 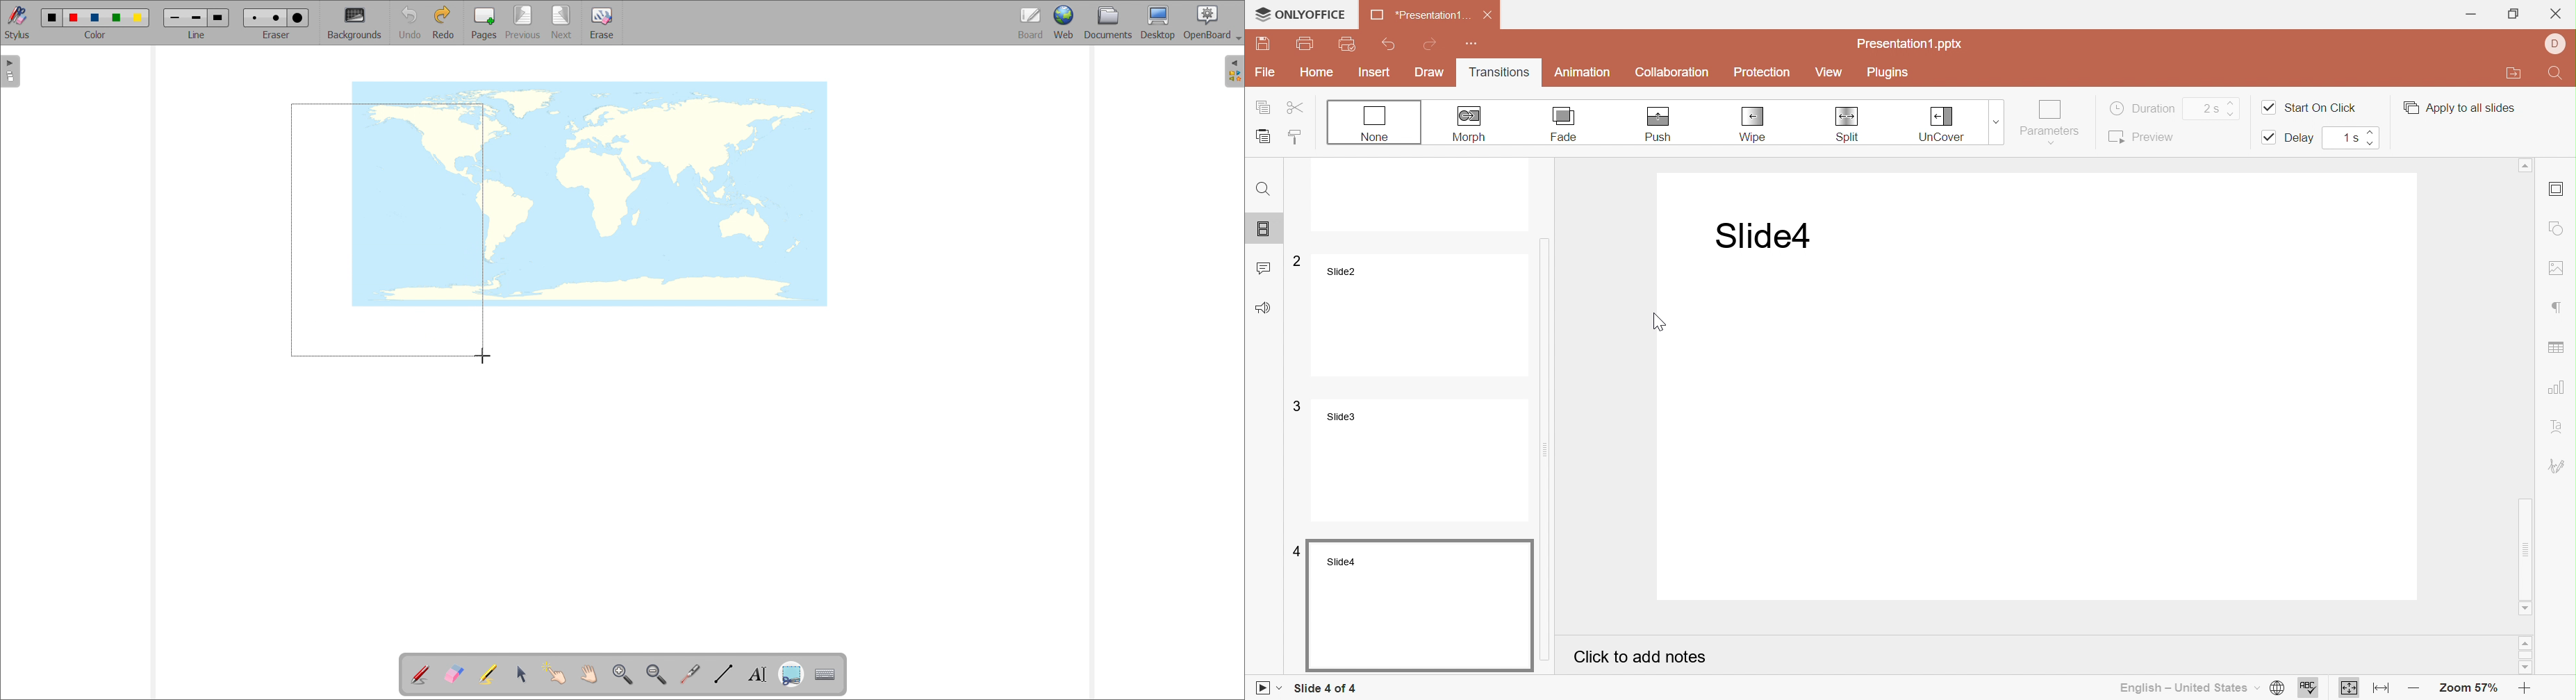 What do you see at coordinates (1266, 309) in the screenshot?
I see `Feedback & Support` at bounding box center [1266, 309].